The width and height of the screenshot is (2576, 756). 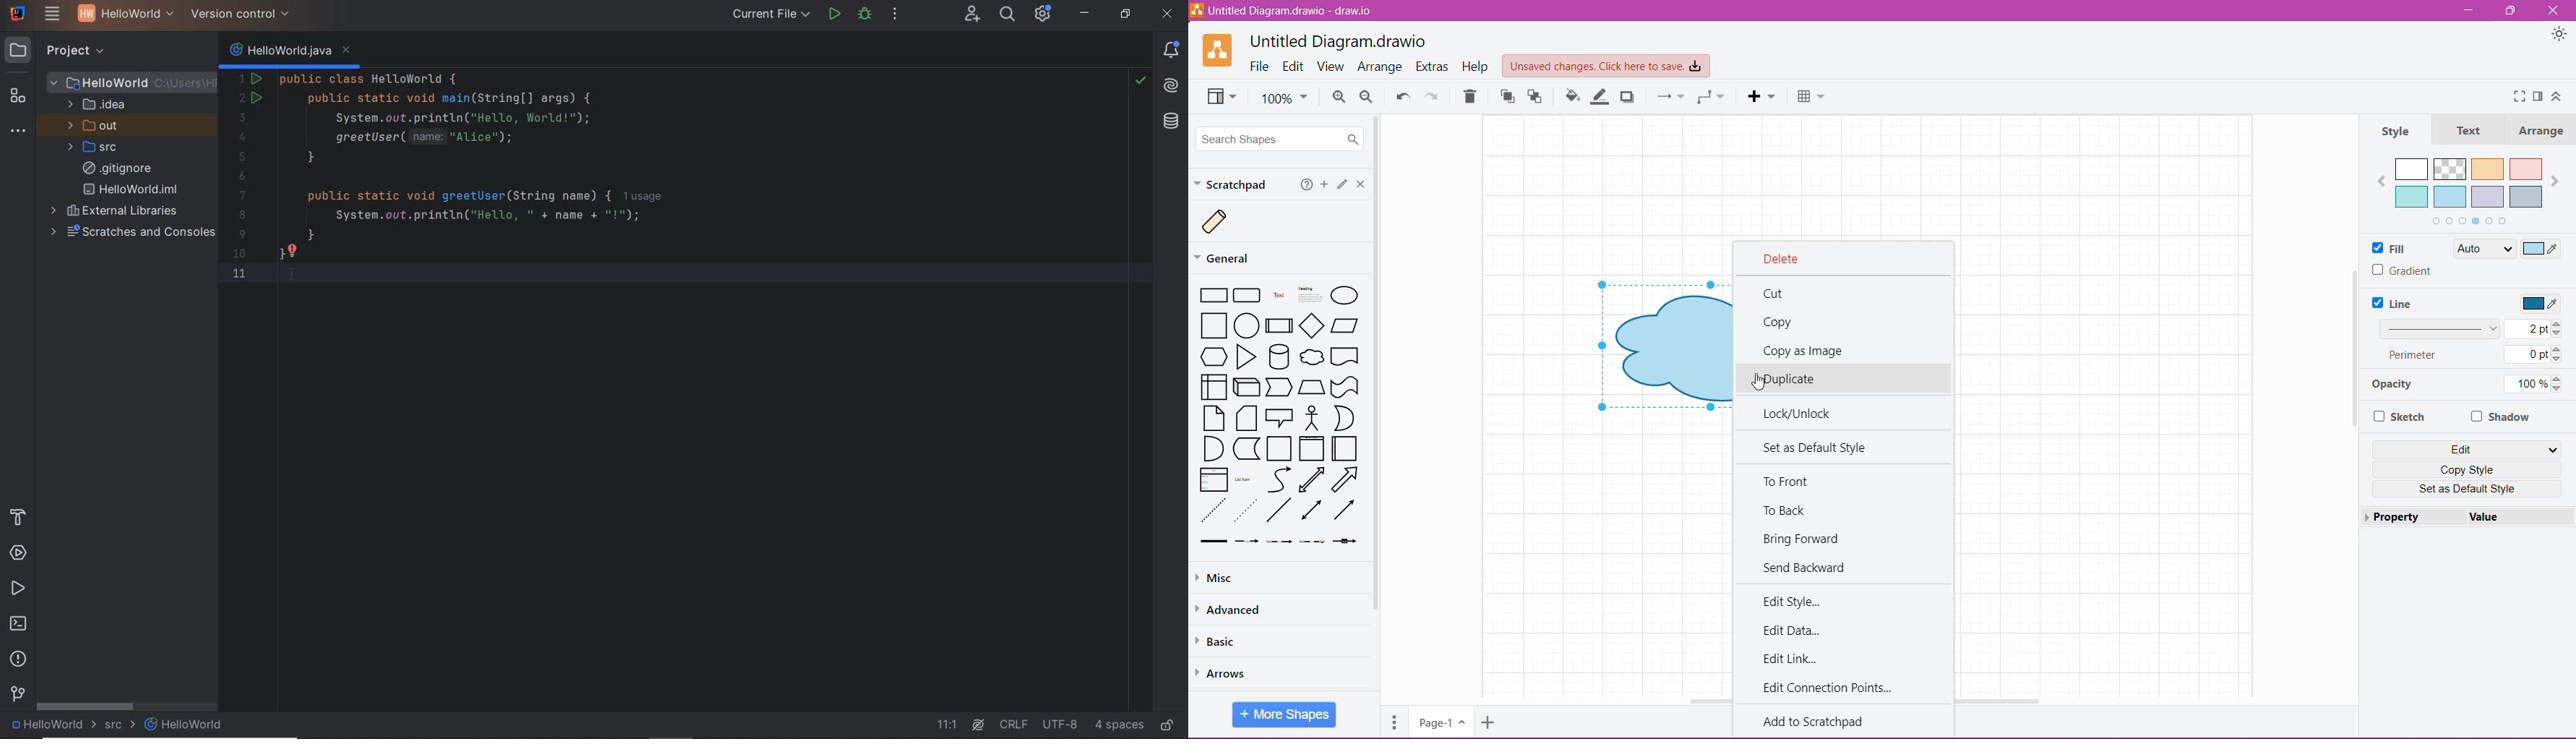 What do you see at coordinates (1790, 259) in the screenshot?
I see `Delete` at bounding box center [1790, 259].